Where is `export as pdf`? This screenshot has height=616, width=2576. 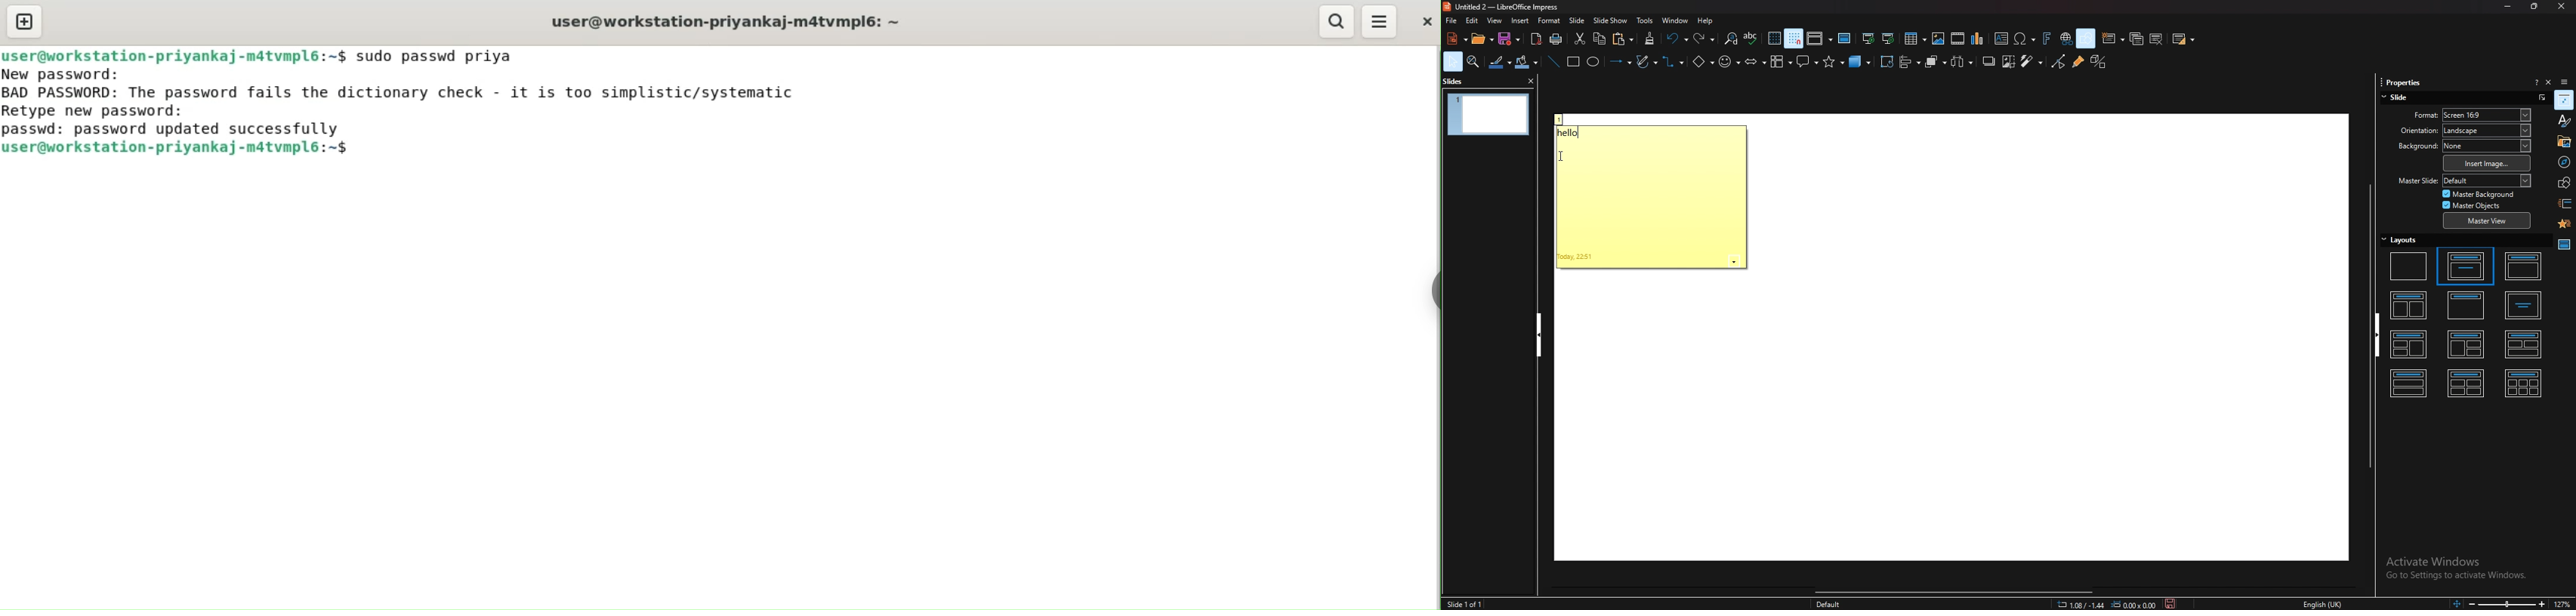 export as pdf is located at coordinates (1536, 39).